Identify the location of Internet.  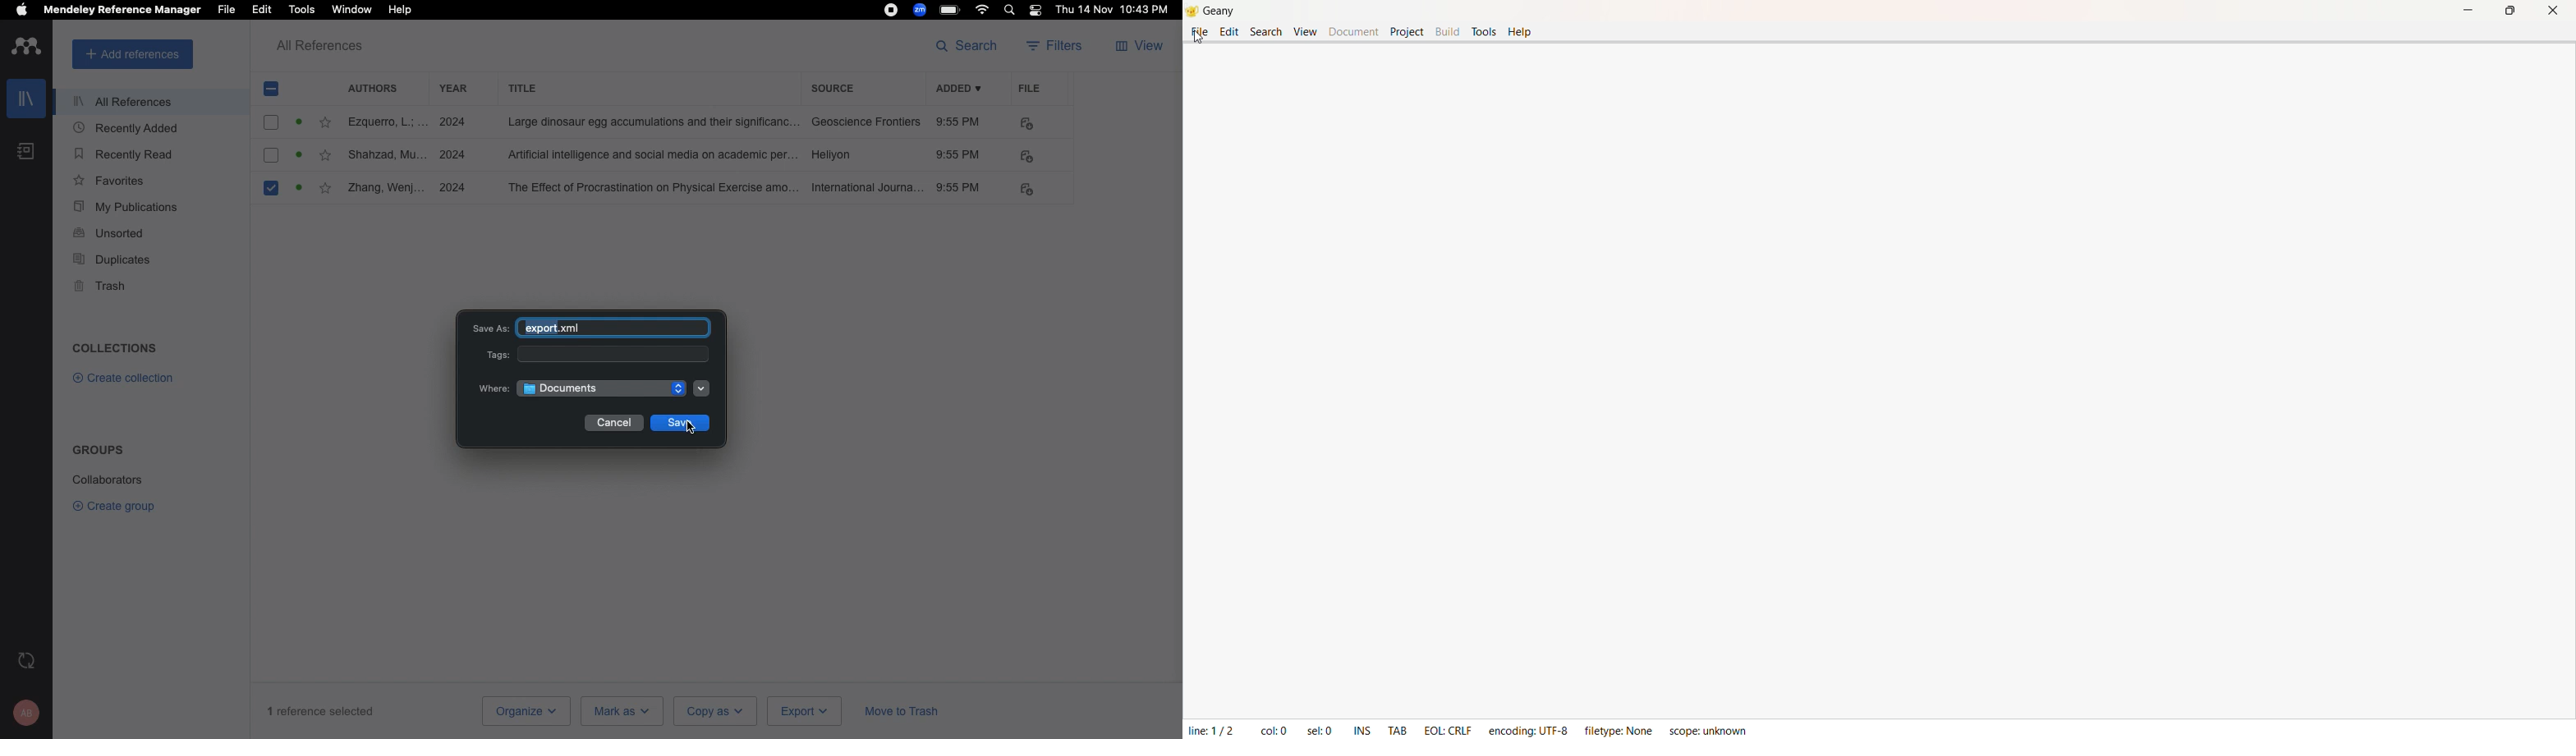
(982, 10).